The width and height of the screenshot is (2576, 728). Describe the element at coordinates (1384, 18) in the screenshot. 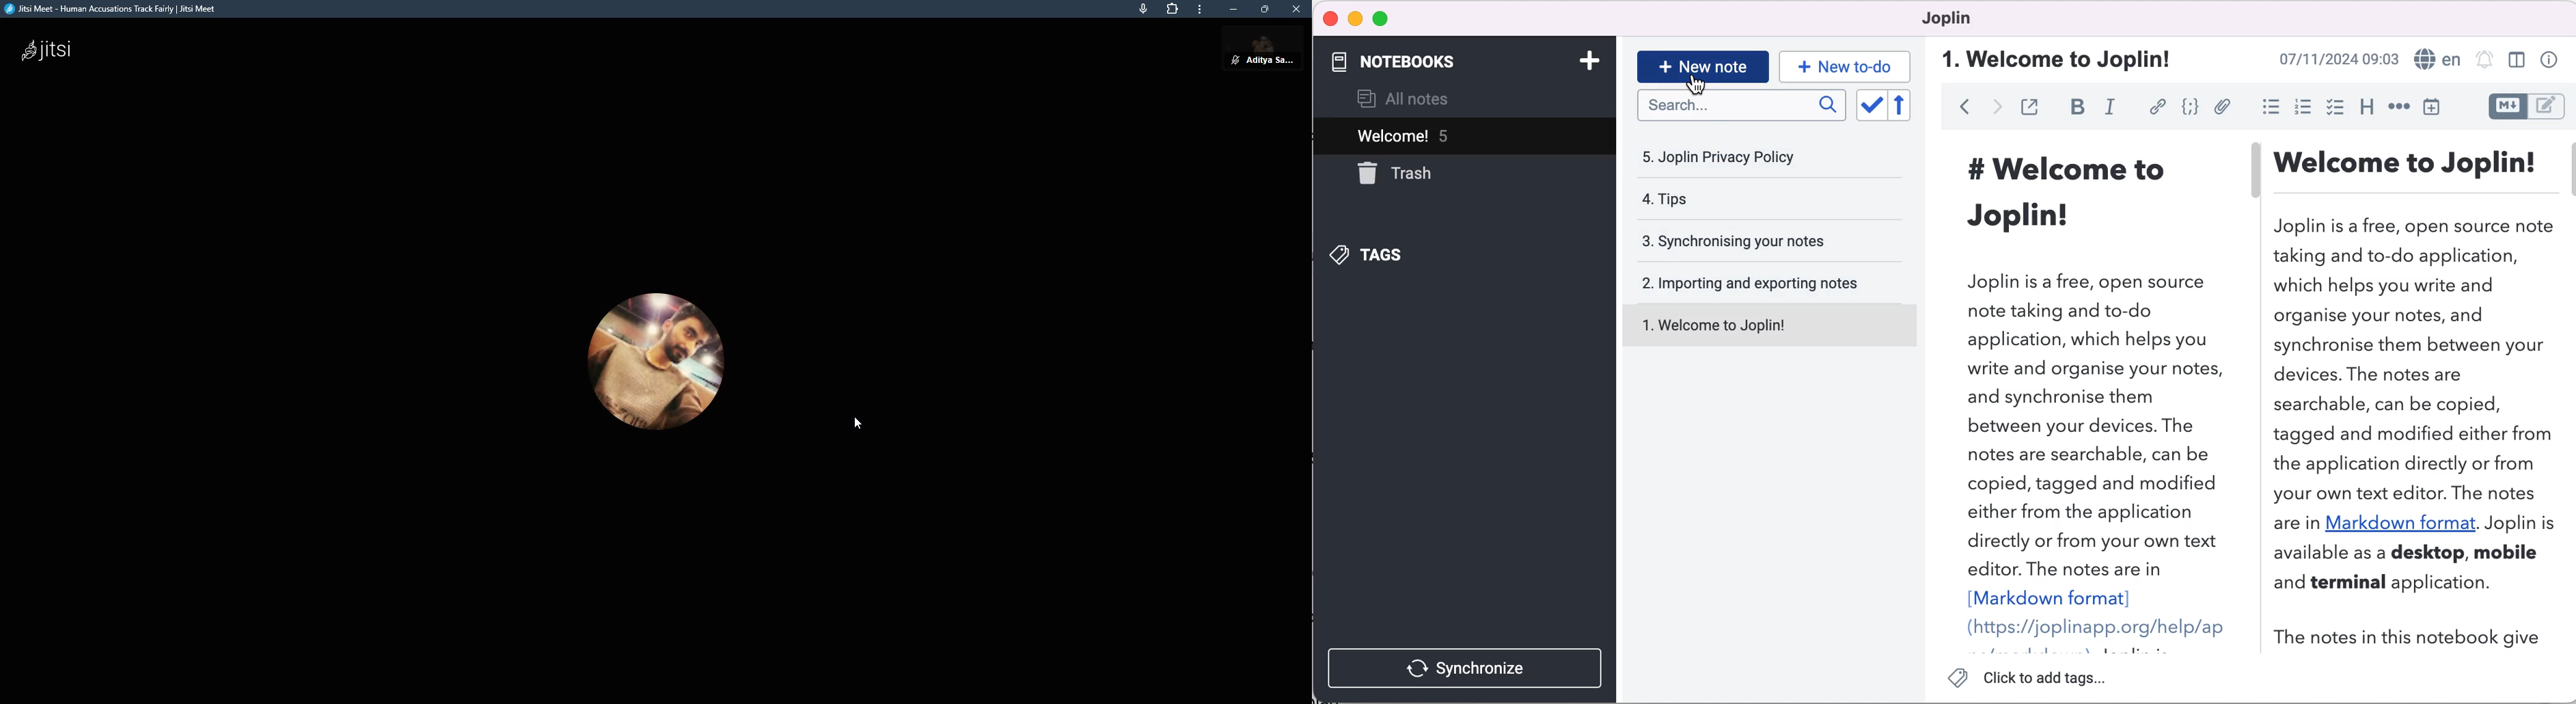

I see `maximize` at that location.